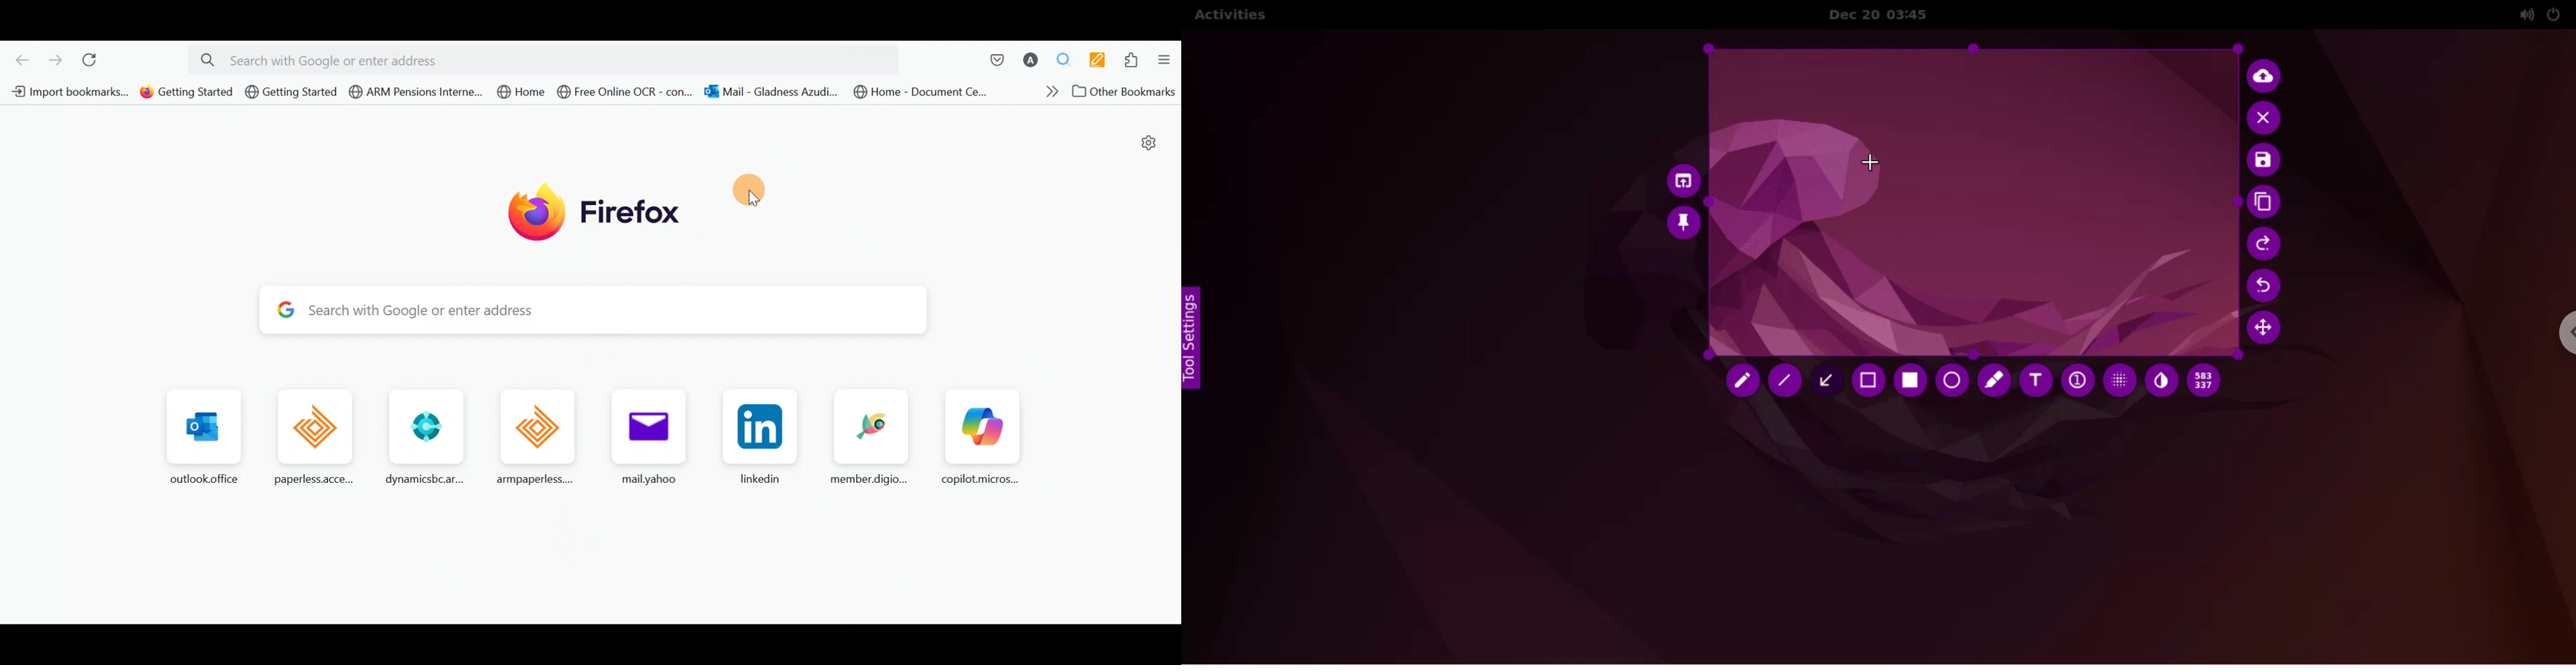  I want to click on Show more bookmarks, so click(1048, 94).